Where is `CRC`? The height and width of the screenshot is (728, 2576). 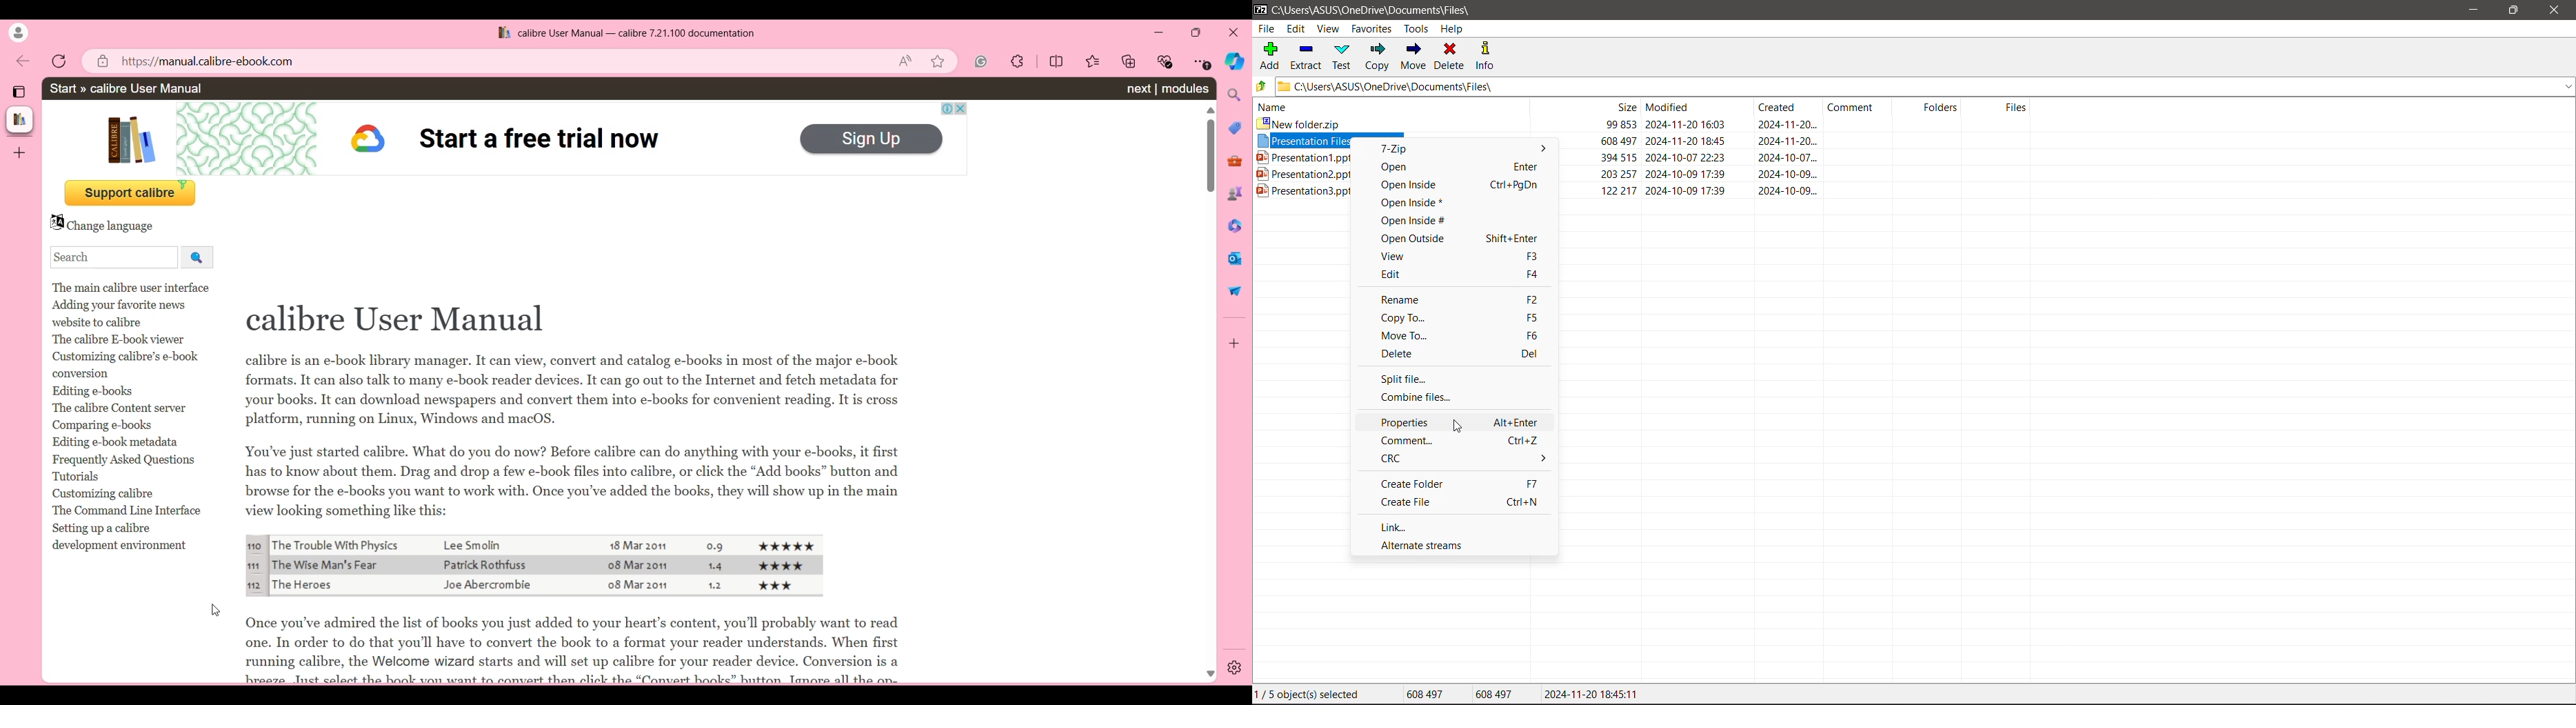 CRC is located at coordinates (1404, 461).